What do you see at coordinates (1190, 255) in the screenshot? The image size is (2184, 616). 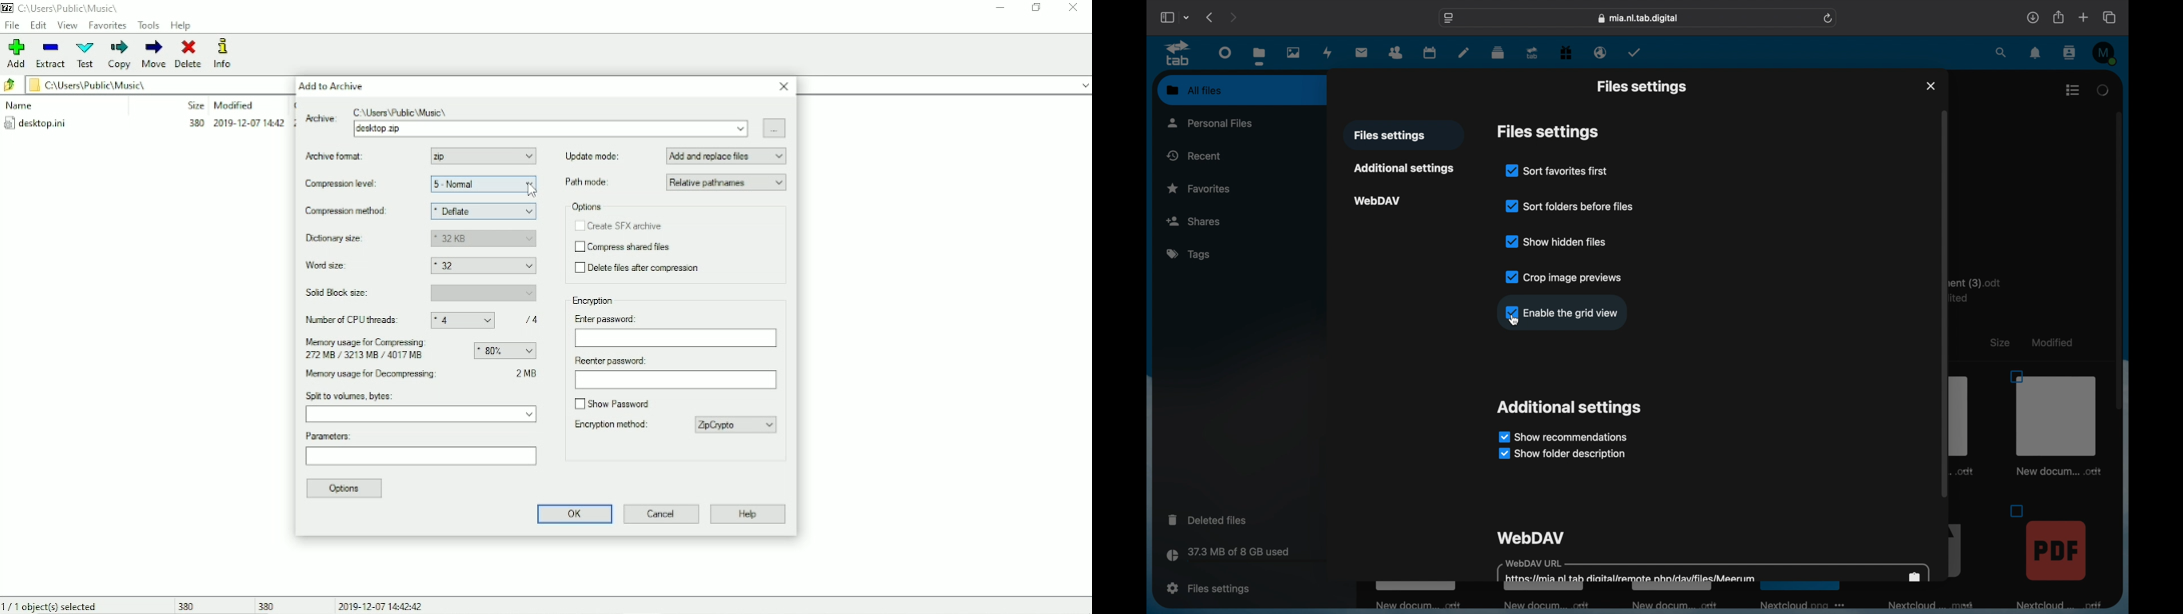 I see `tags` at bounding box center [1190, 255].